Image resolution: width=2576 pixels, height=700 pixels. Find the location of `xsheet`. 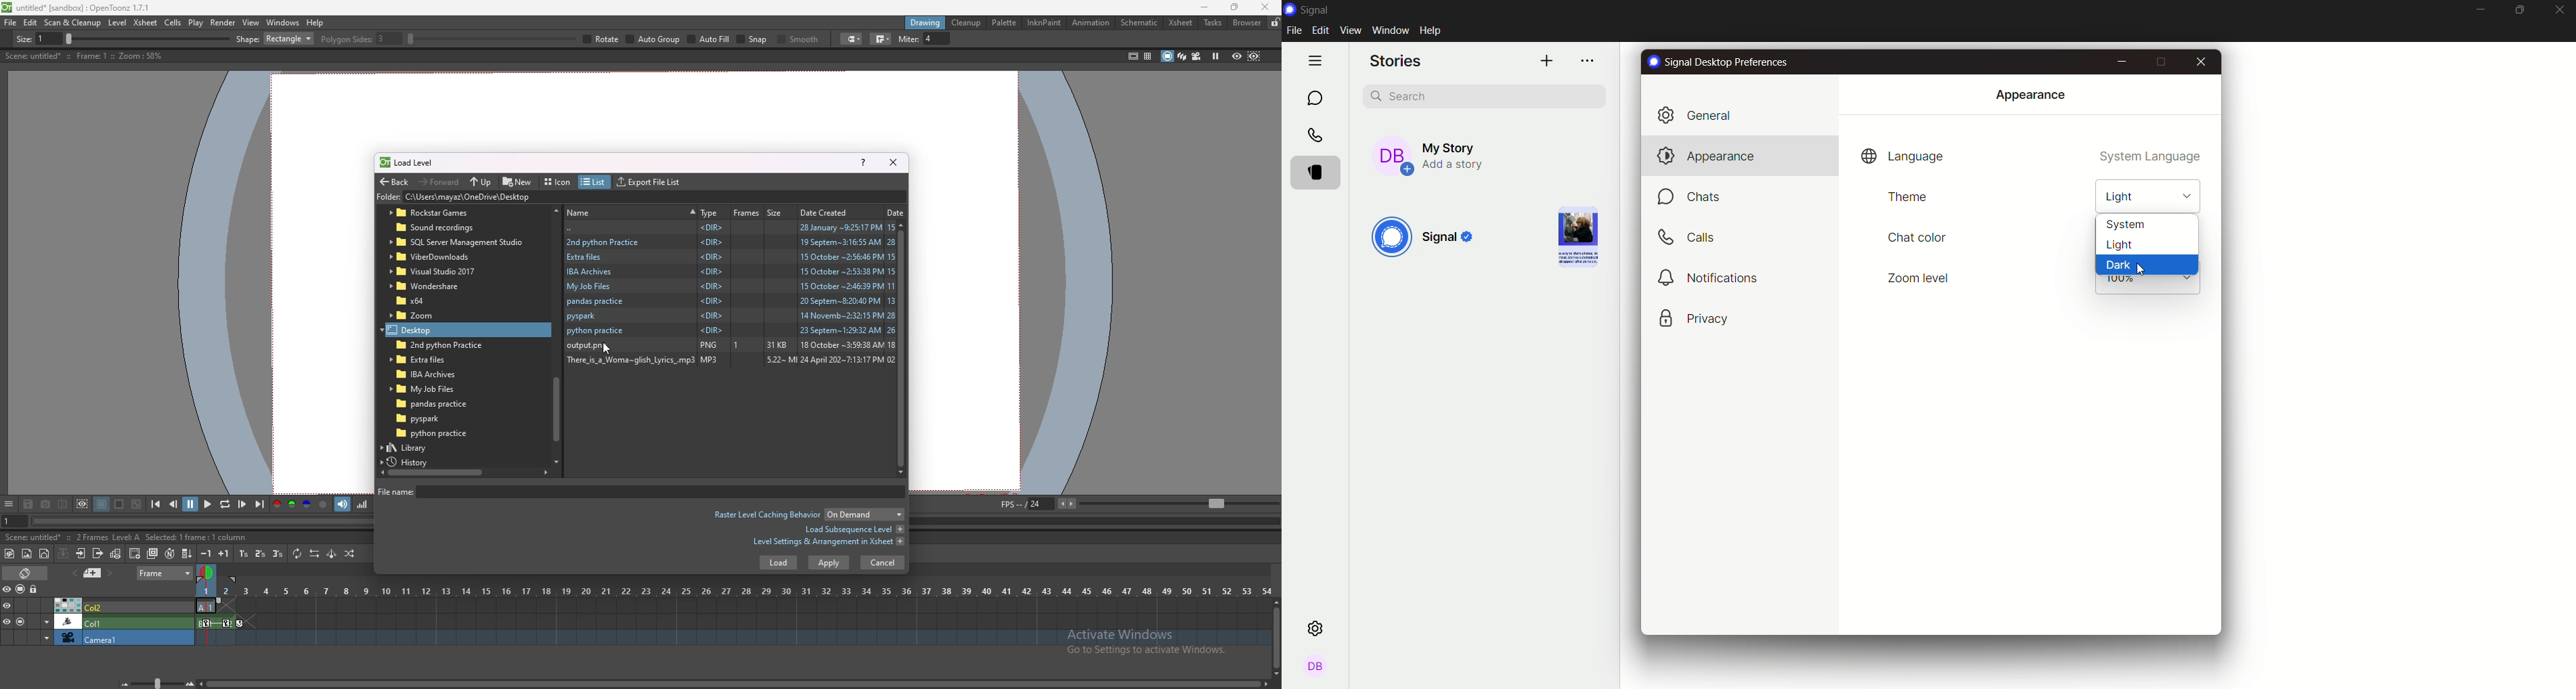

xsheet is located at coordinates (146, 22).